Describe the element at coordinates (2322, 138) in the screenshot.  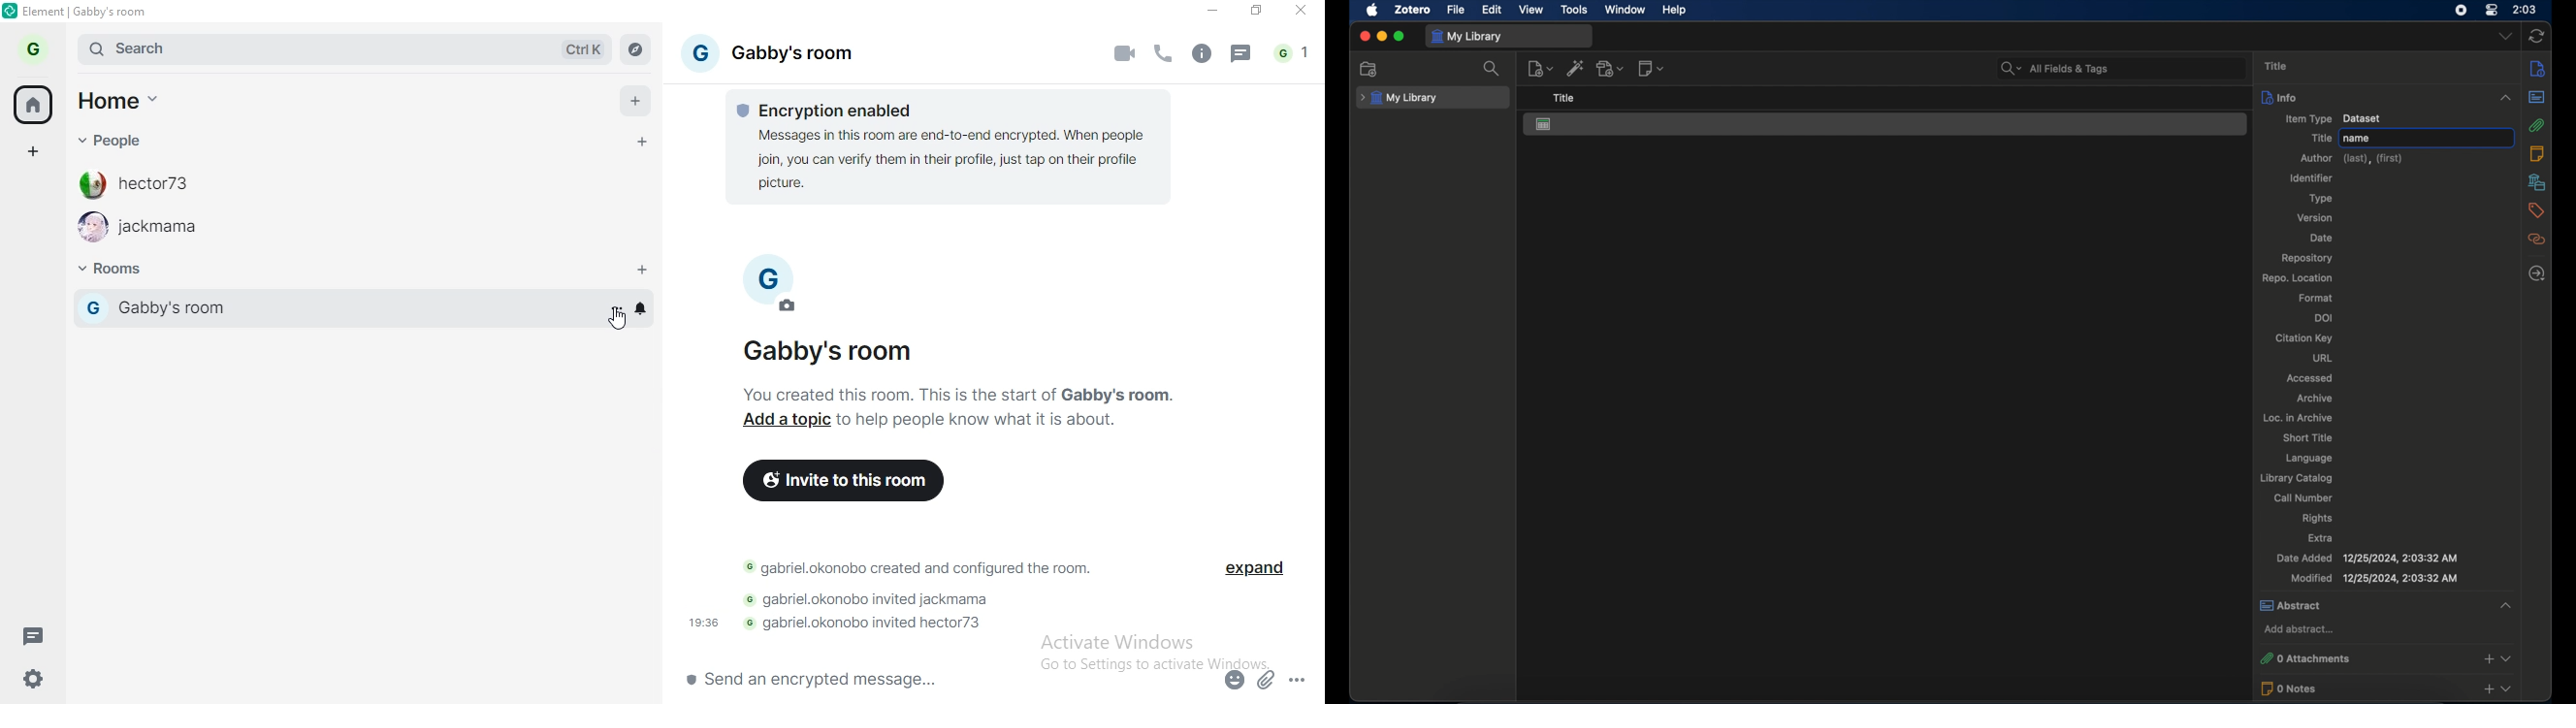
I see `title` at that location.